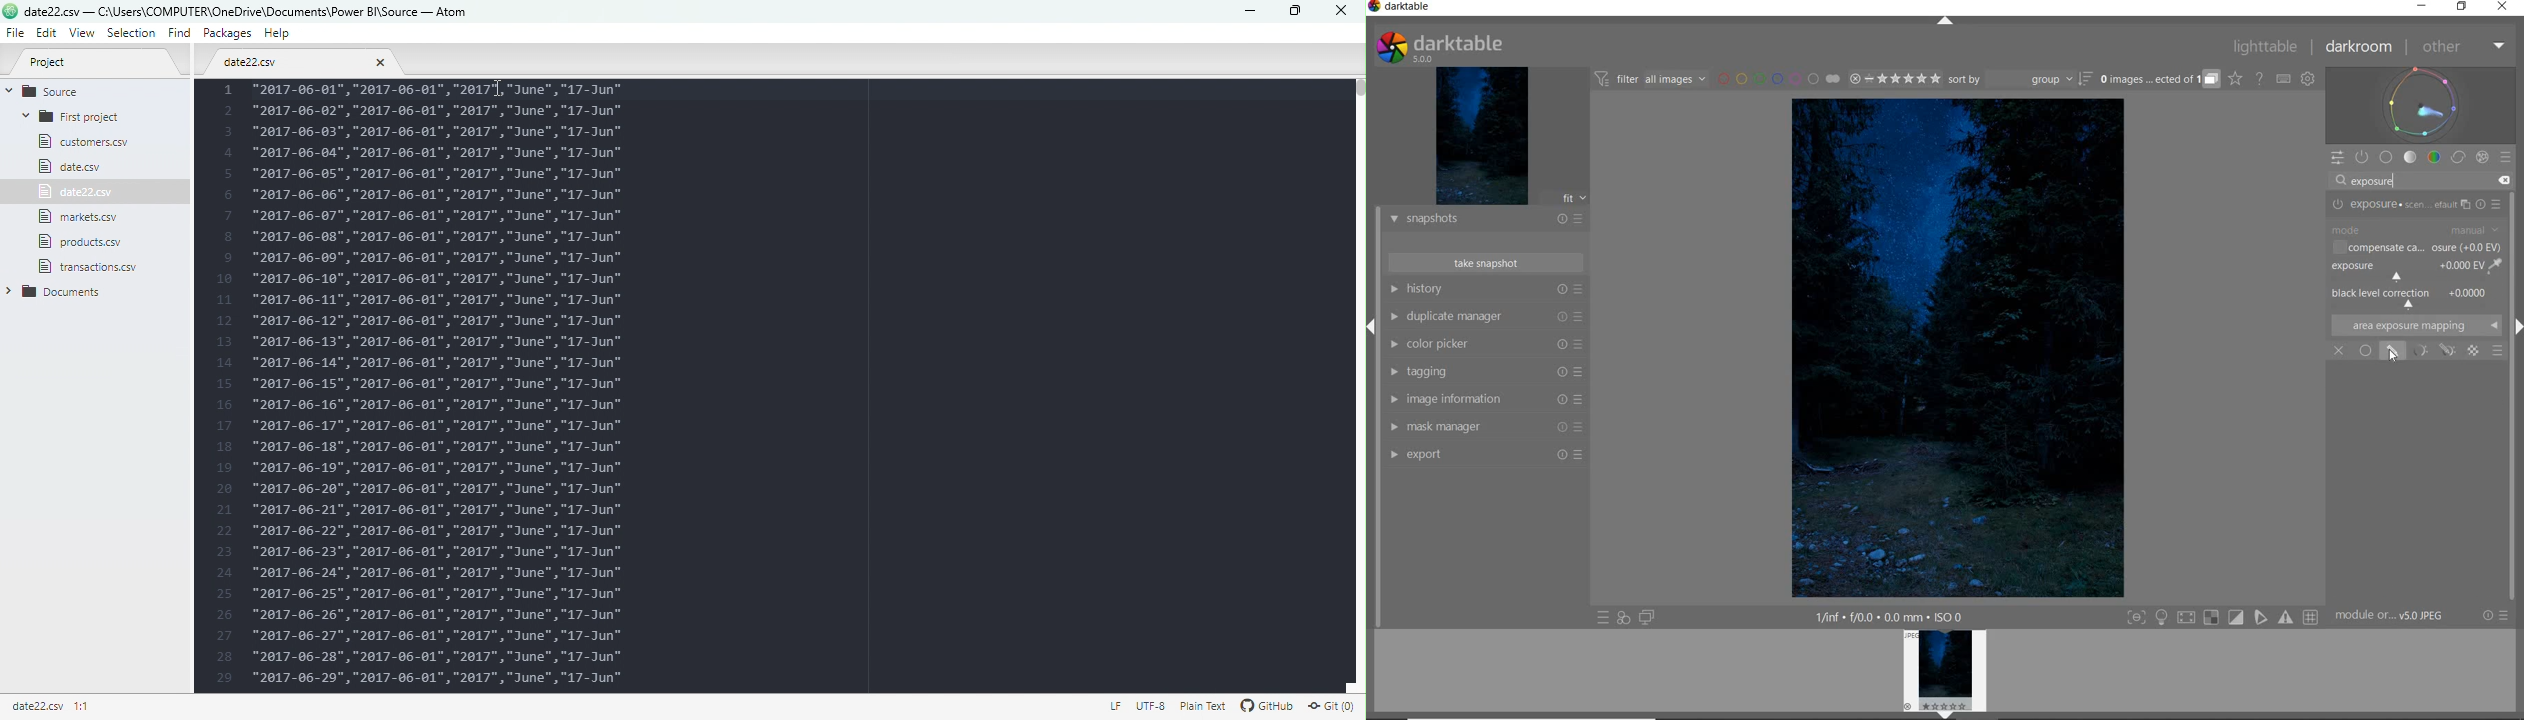 The height and width of the screenshot is (728, 2548). Describe the element at coordinates (2517, 324) in the screenshot. I see `Expand/Collapse` at that location.